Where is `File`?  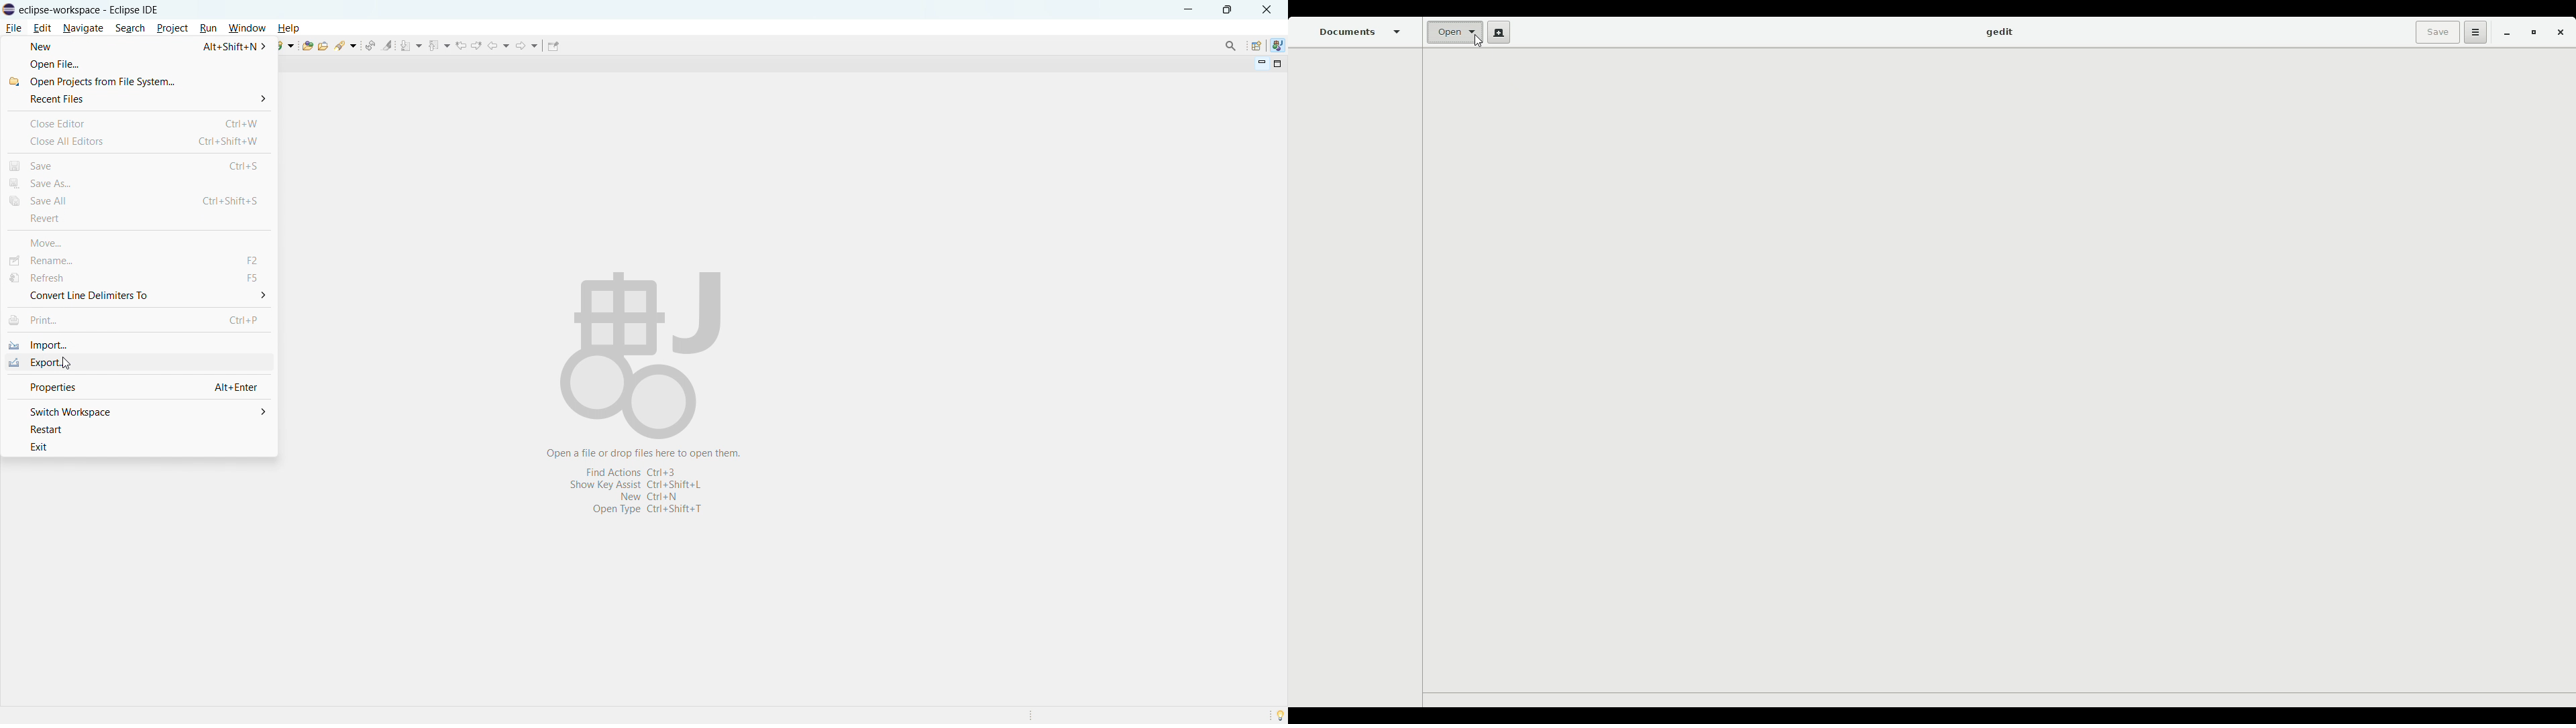
File is located at coordinates (16, 27).